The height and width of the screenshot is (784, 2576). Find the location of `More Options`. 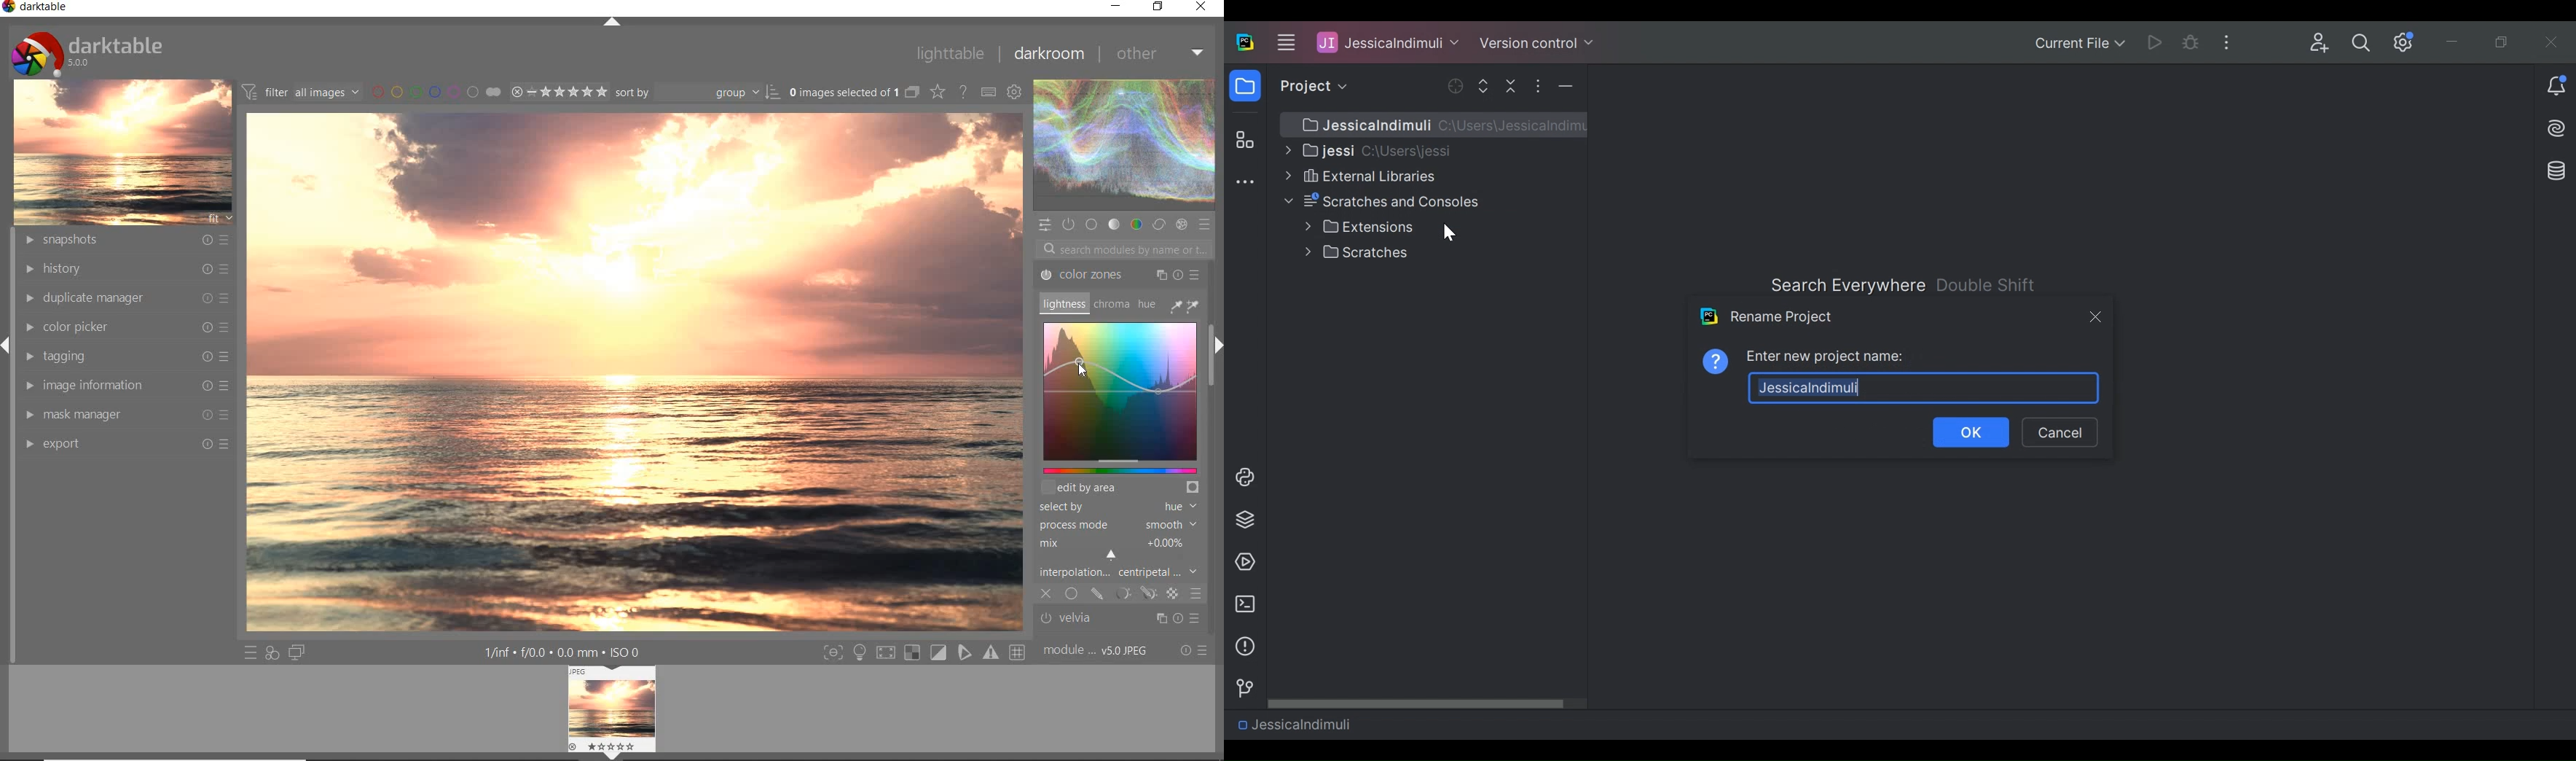

More Options is located at coordinates (2231, 41).